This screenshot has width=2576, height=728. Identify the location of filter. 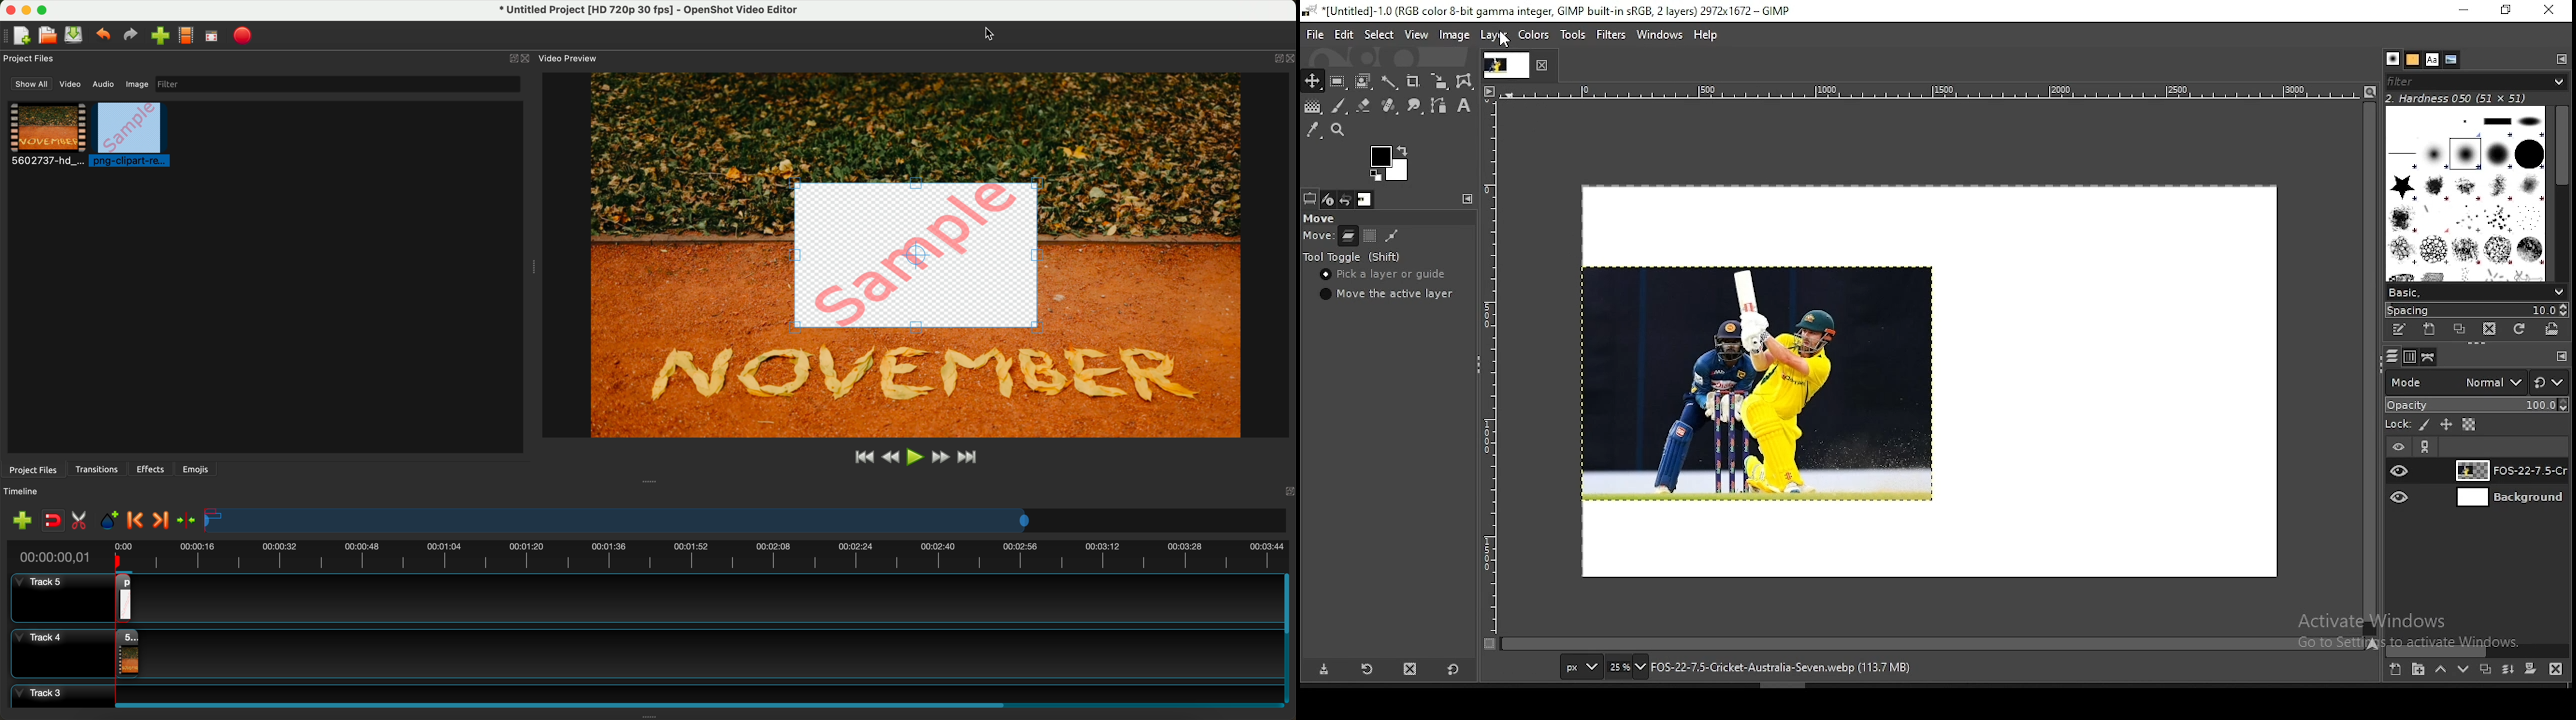
(335, 84).